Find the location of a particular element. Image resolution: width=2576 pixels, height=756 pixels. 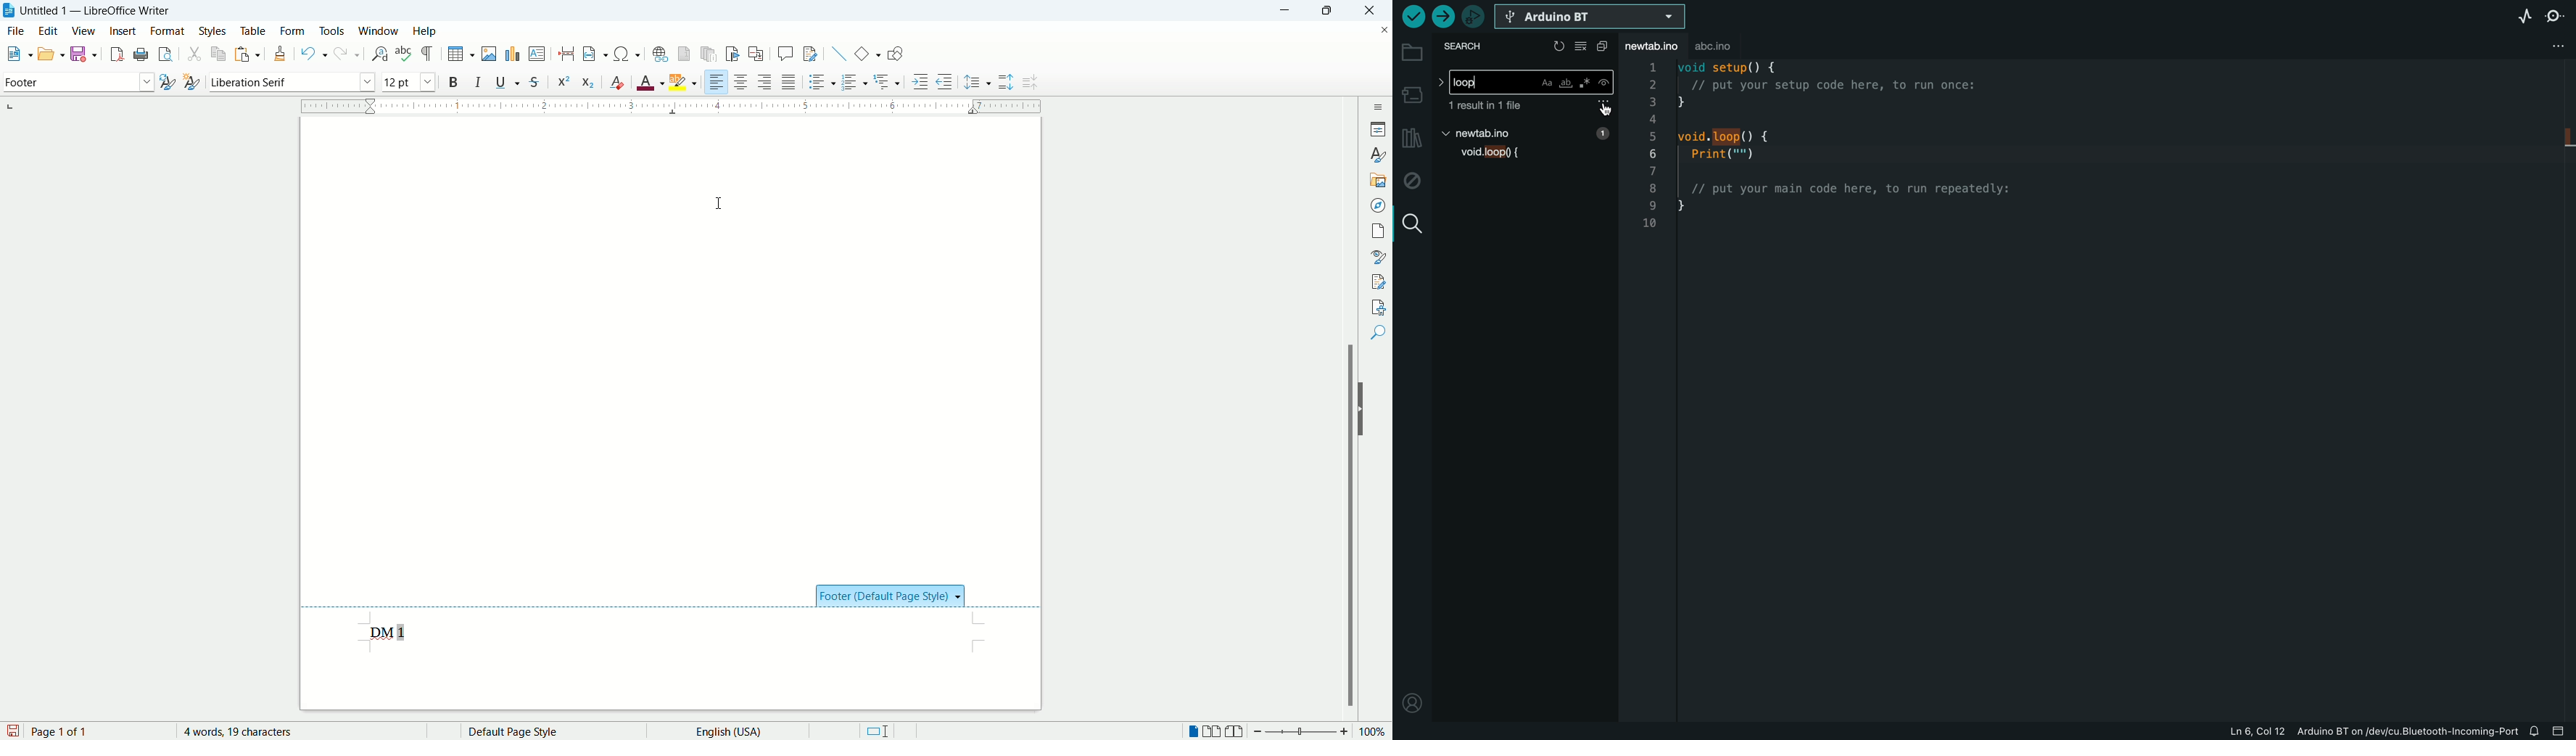

hyperlink is located at coordinates (660, 54).